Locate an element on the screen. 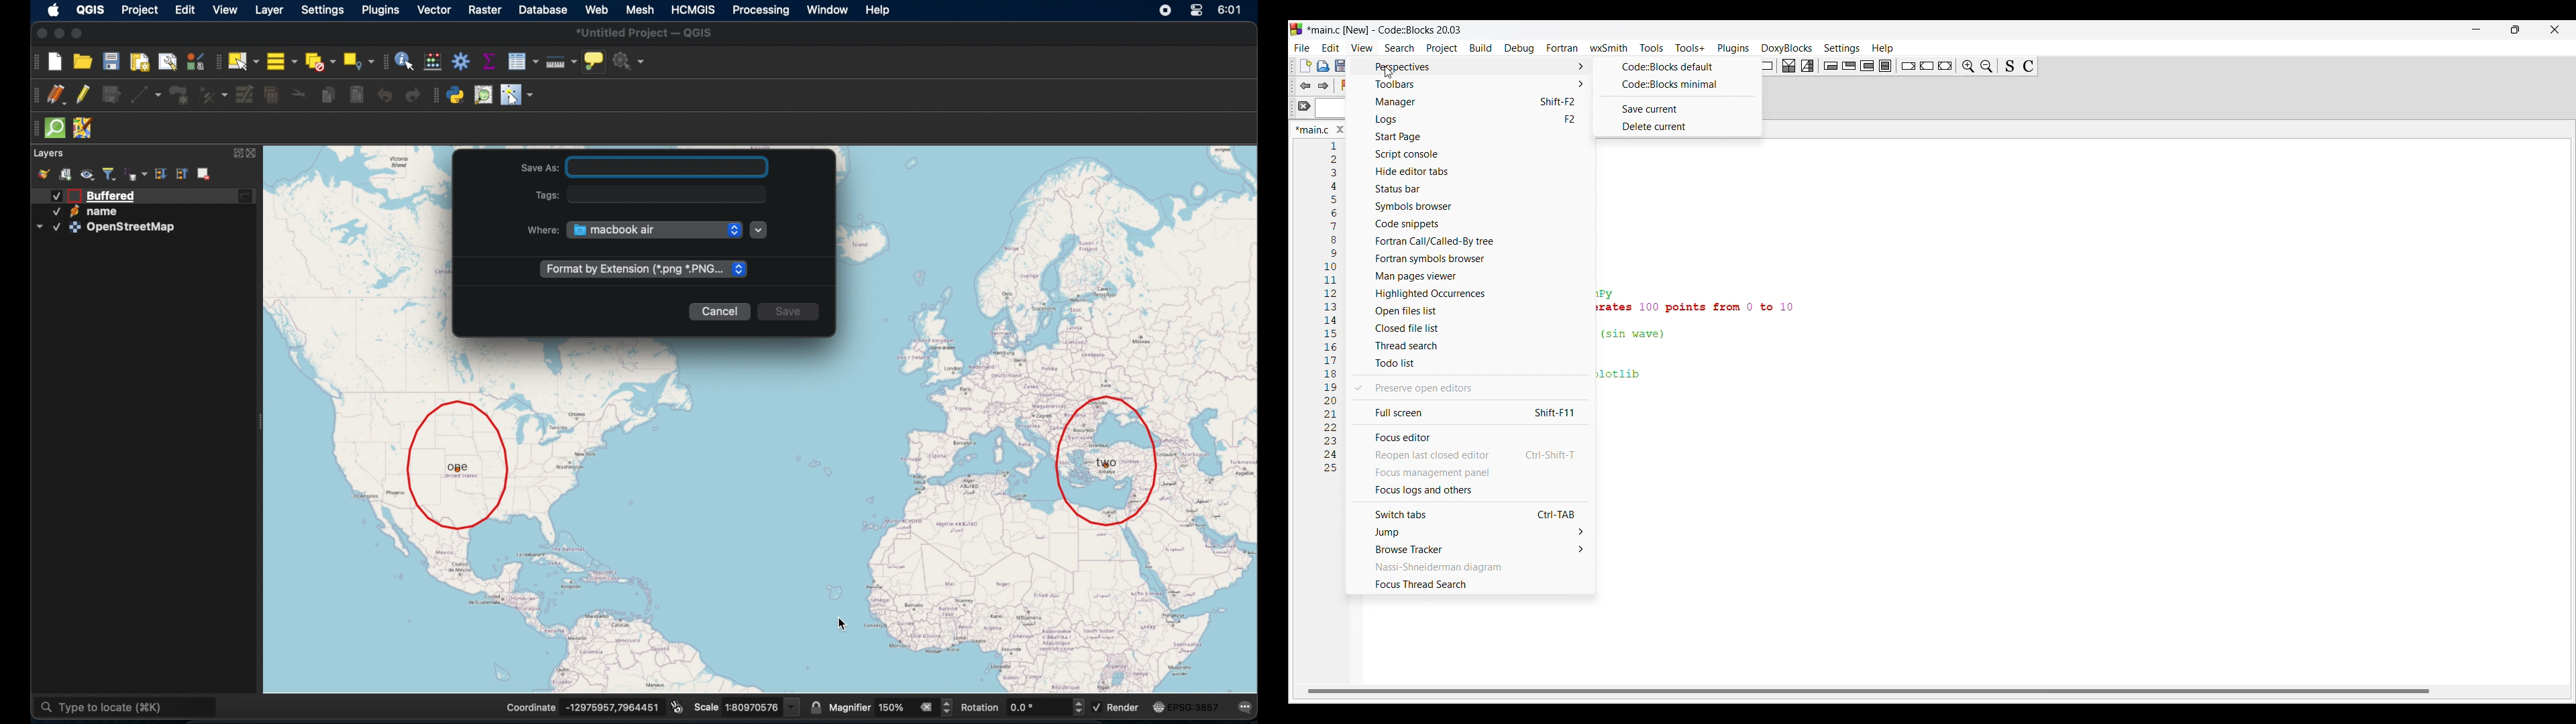 The width and height of the screenshot is (2576, 728). Coordinate -13832896,11715938 is located at coordinates (578, 707).